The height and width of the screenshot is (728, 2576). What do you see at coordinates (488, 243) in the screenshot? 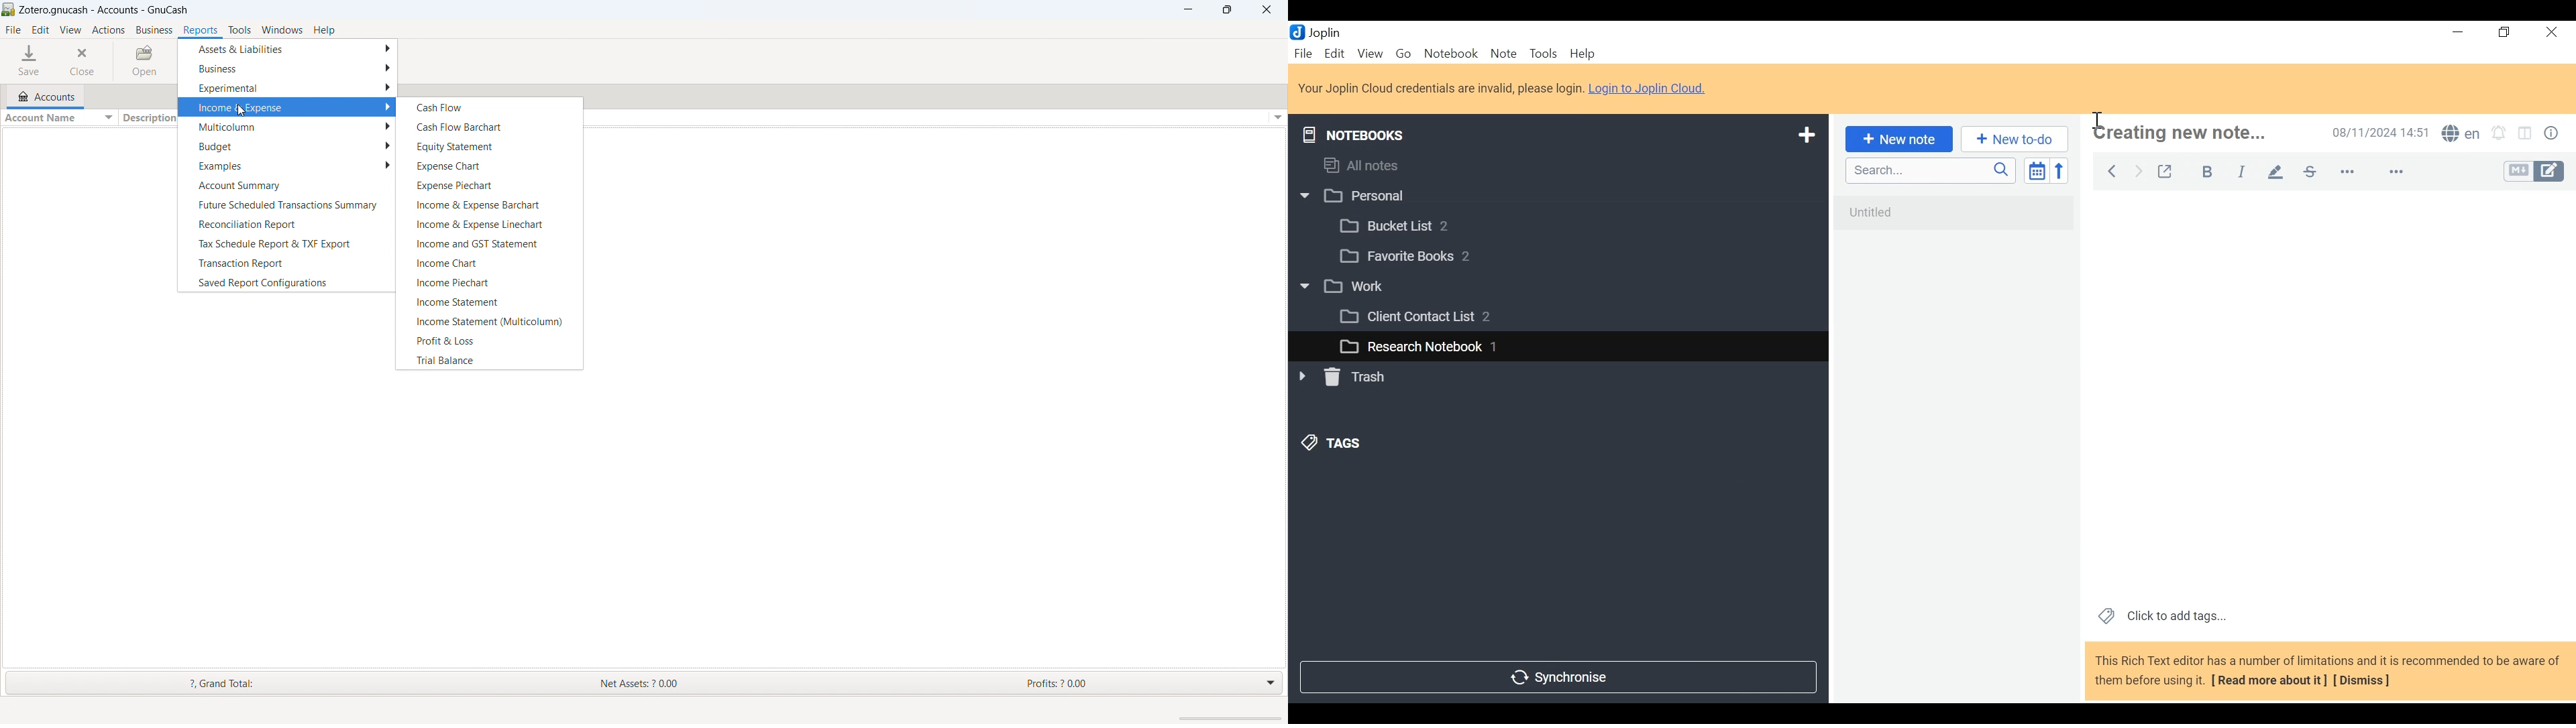
I see `income & GST statement` at bounding box center [488, 243].